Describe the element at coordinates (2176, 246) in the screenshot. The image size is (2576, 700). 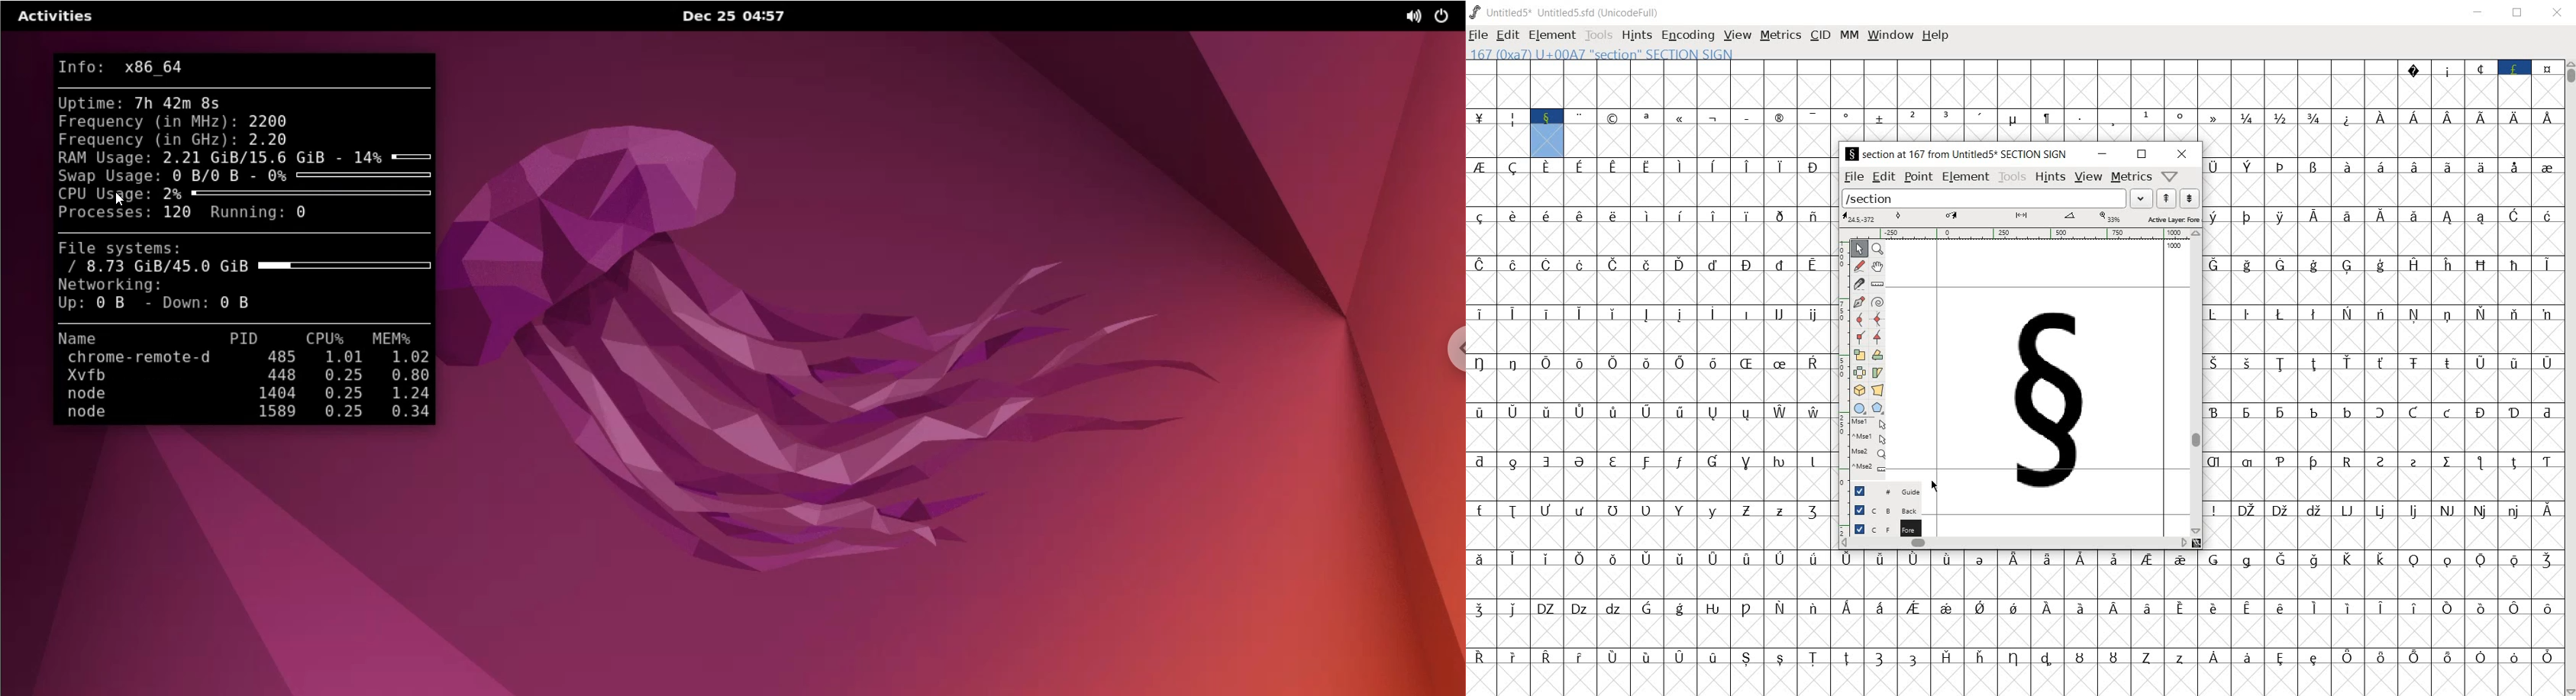
I see `1000` at that location.